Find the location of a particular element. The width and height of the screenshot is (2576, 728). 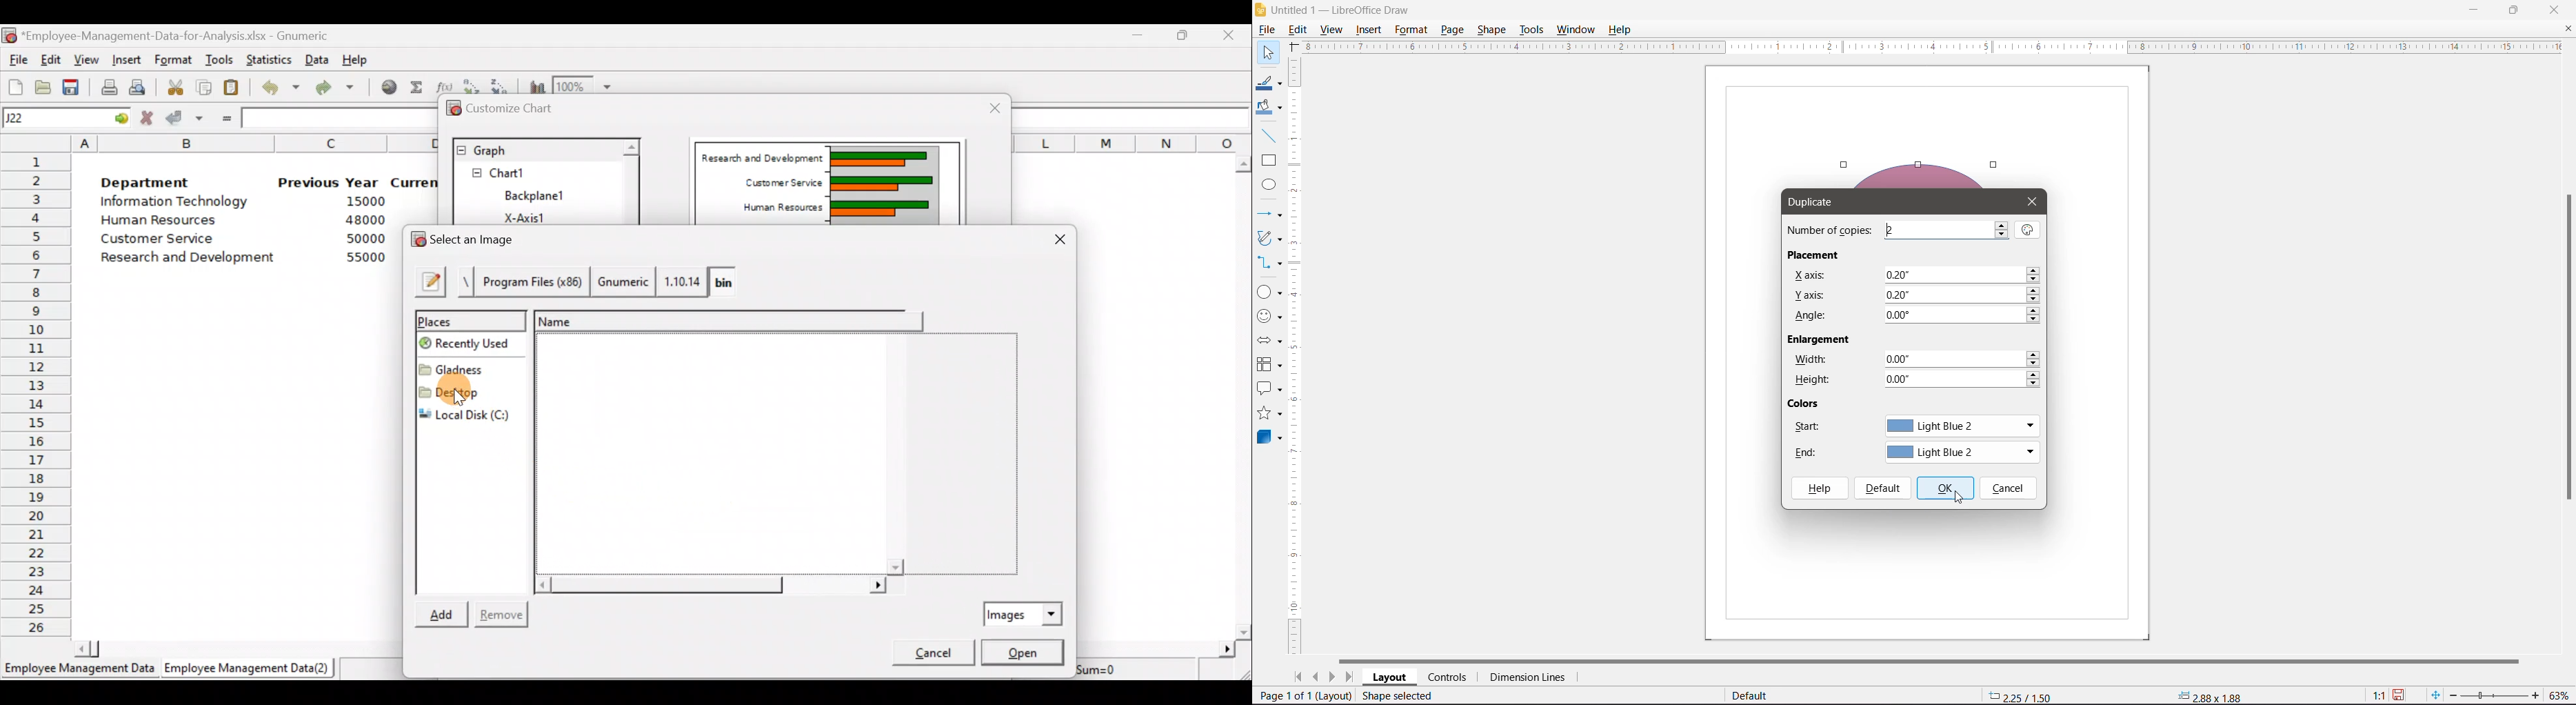

Sum=0 is located at coordinates (1115, 668).